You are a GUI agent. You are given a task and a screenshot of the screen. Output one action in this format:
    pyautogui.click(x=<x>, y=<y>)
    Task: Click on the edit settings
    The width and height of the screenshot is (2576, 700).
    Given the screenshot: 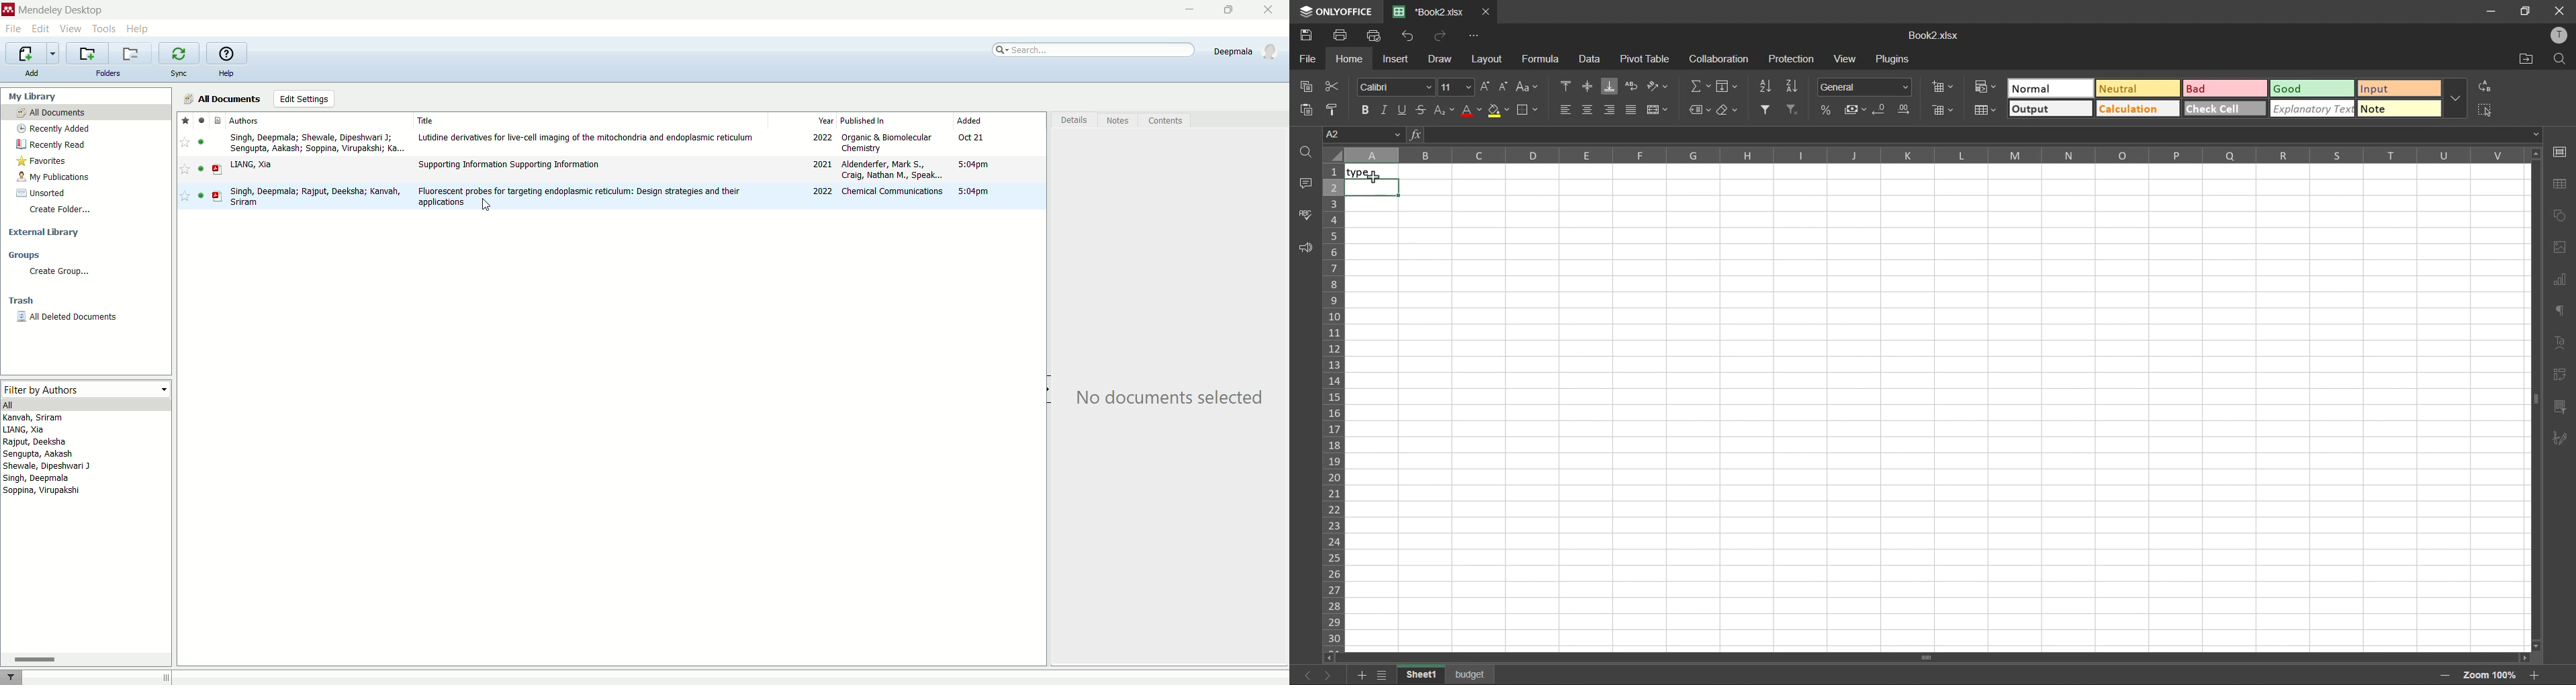 What is the action you would take?
    pyautogui.click(x=304, y=99)
    